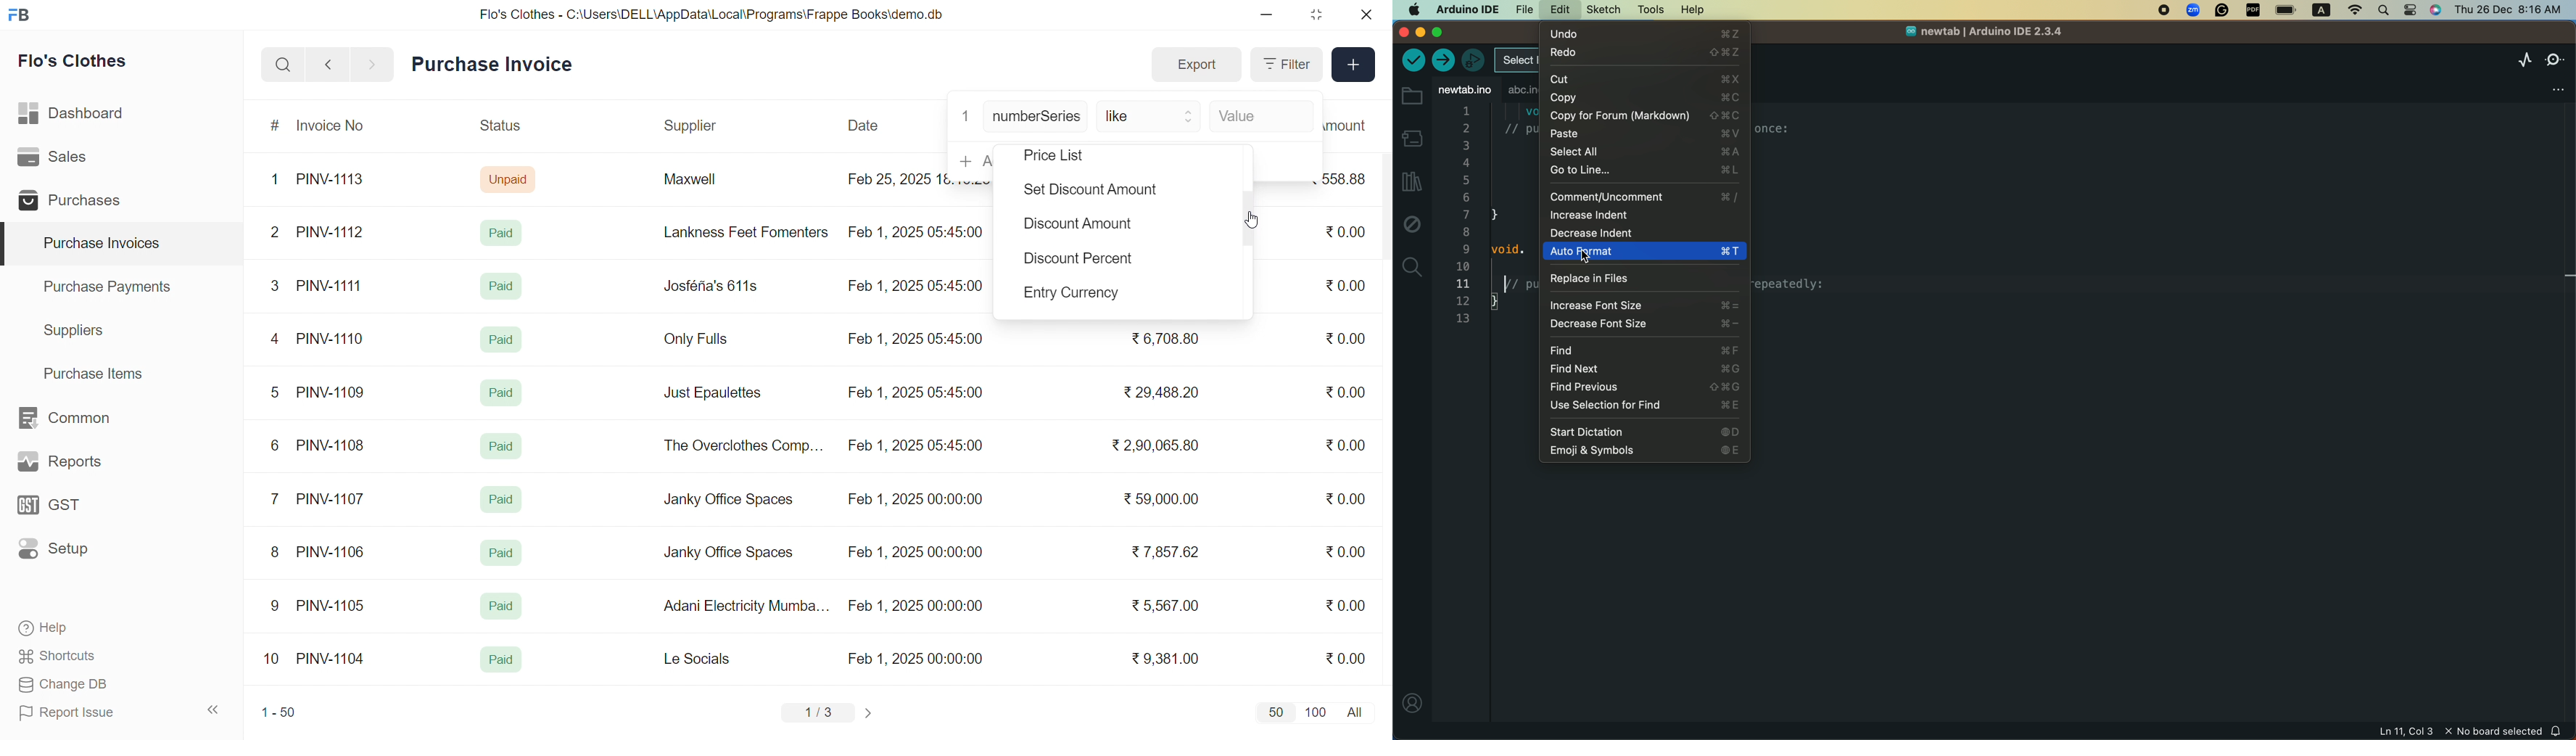 Image resolution: width=2576 pixels, height=756 pixels. What do you see at coordinates (1253, 218) in the screenshot?
I see `cursor` at bounding box center [1253, 218].